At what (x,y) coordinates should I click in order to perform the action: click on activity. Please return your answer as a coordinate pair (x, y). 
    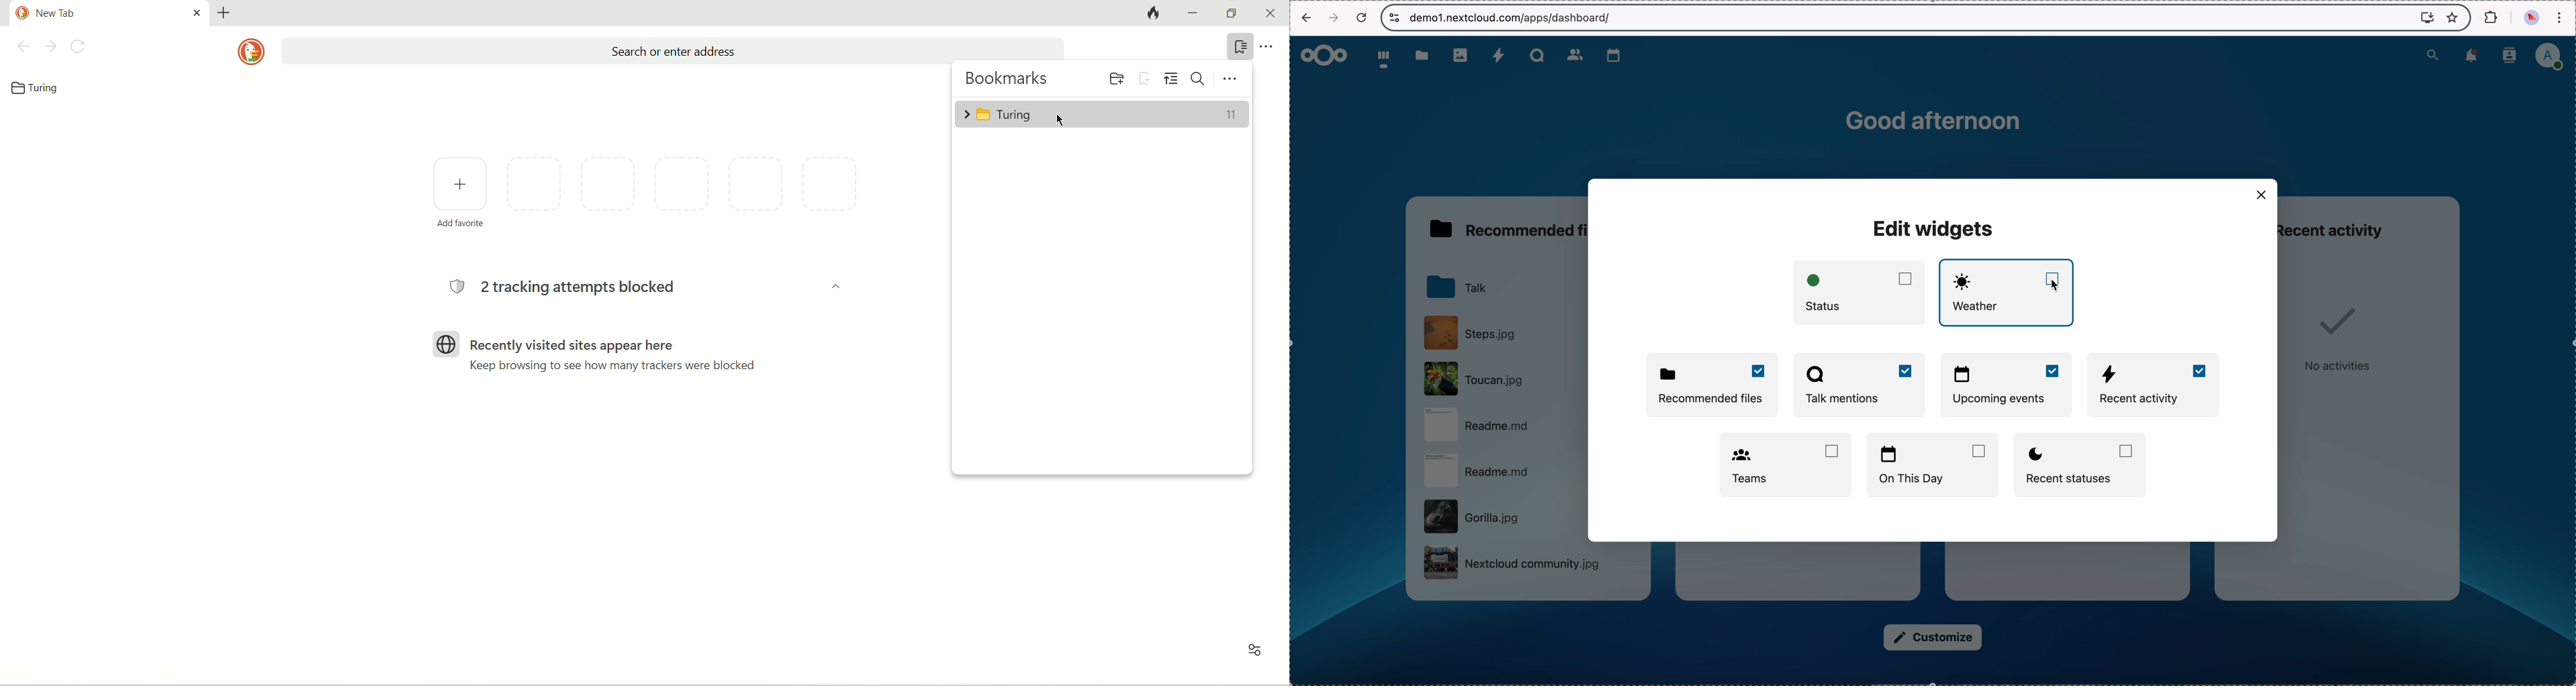
    Looking at the image, I should click on (1500, 56).